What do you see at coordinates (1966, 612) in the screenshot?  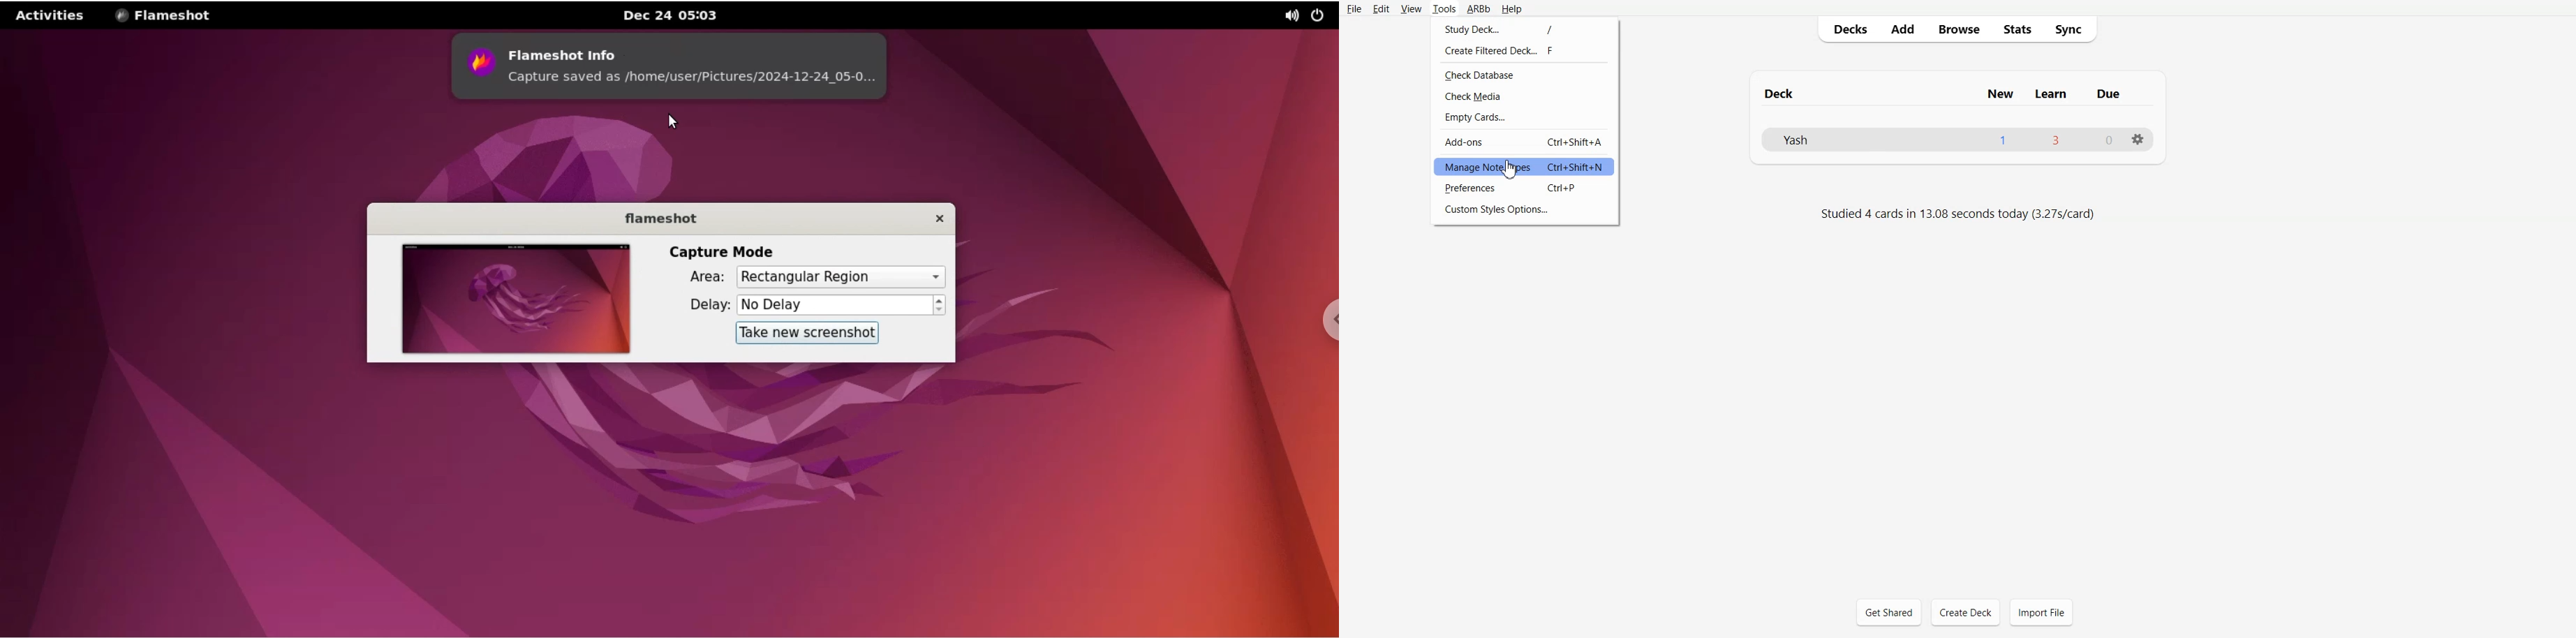 I see `Create Deck` at bounding box center [1966, 612].